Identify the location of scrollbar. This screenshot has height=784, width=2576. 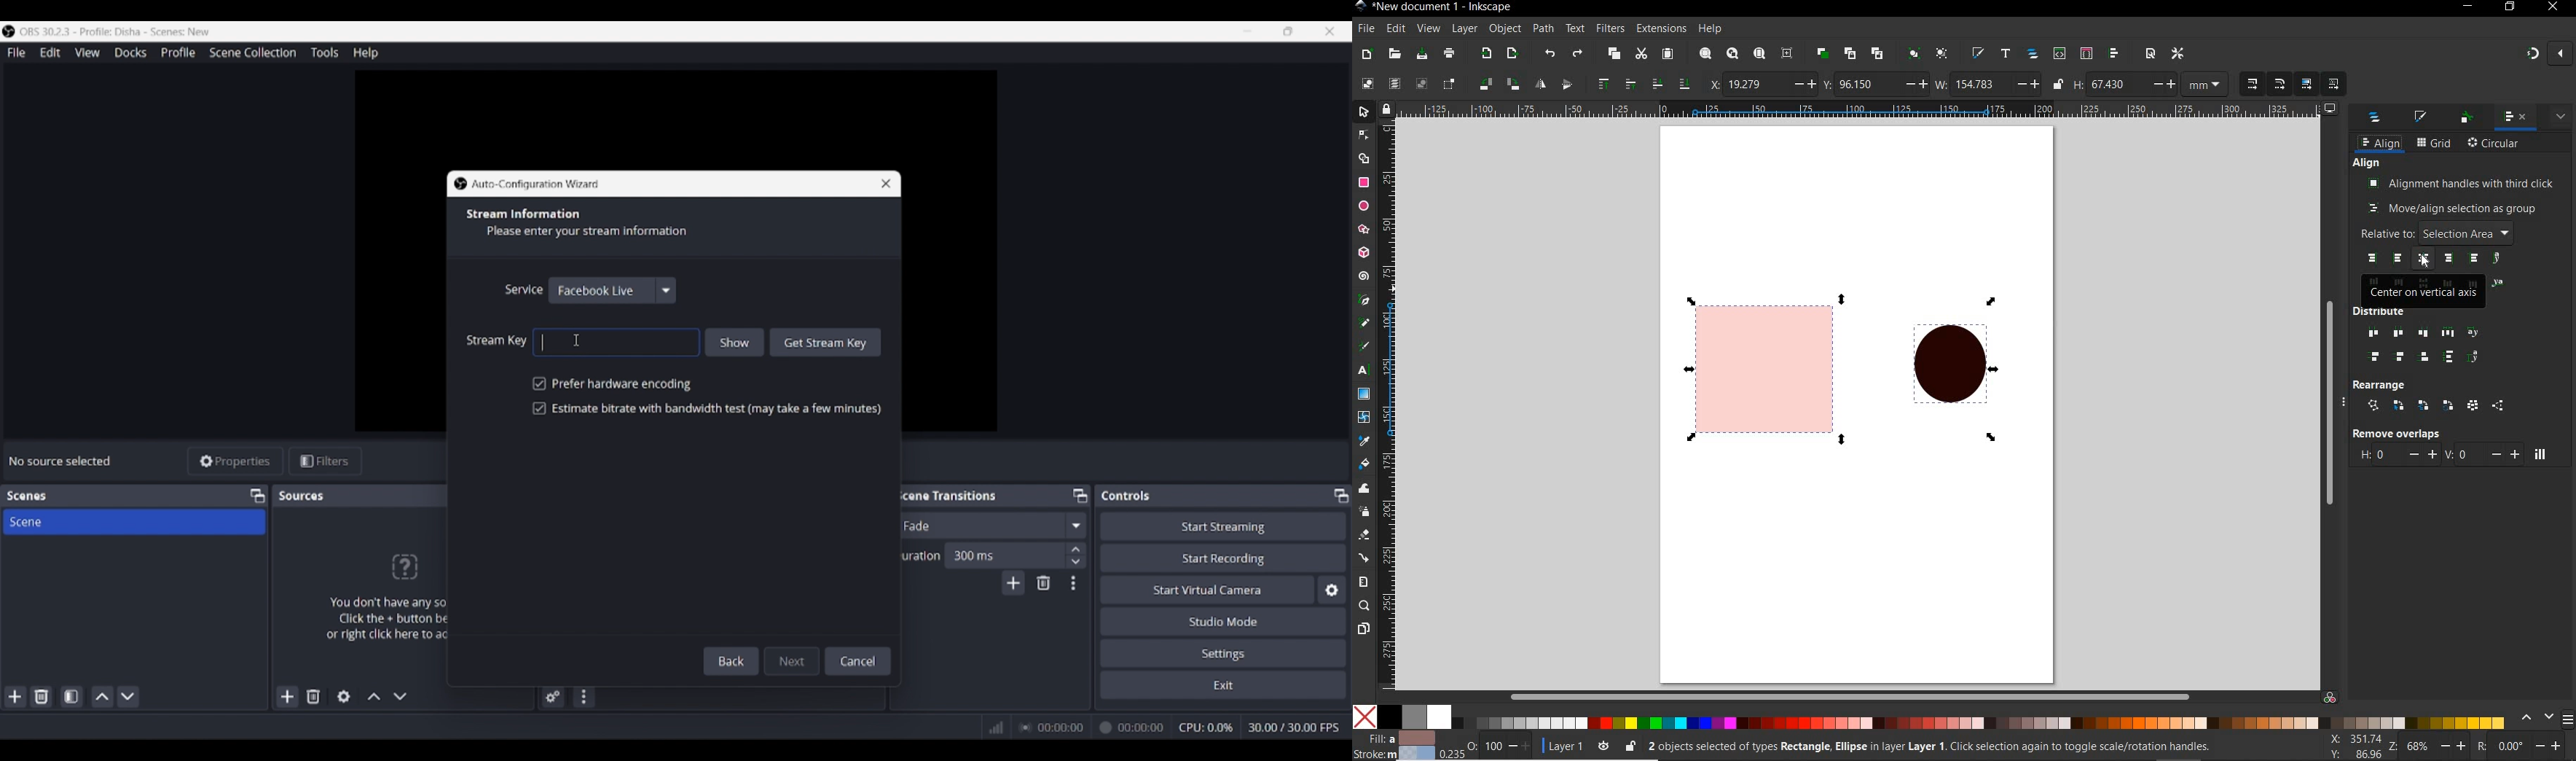
(1818, 695).